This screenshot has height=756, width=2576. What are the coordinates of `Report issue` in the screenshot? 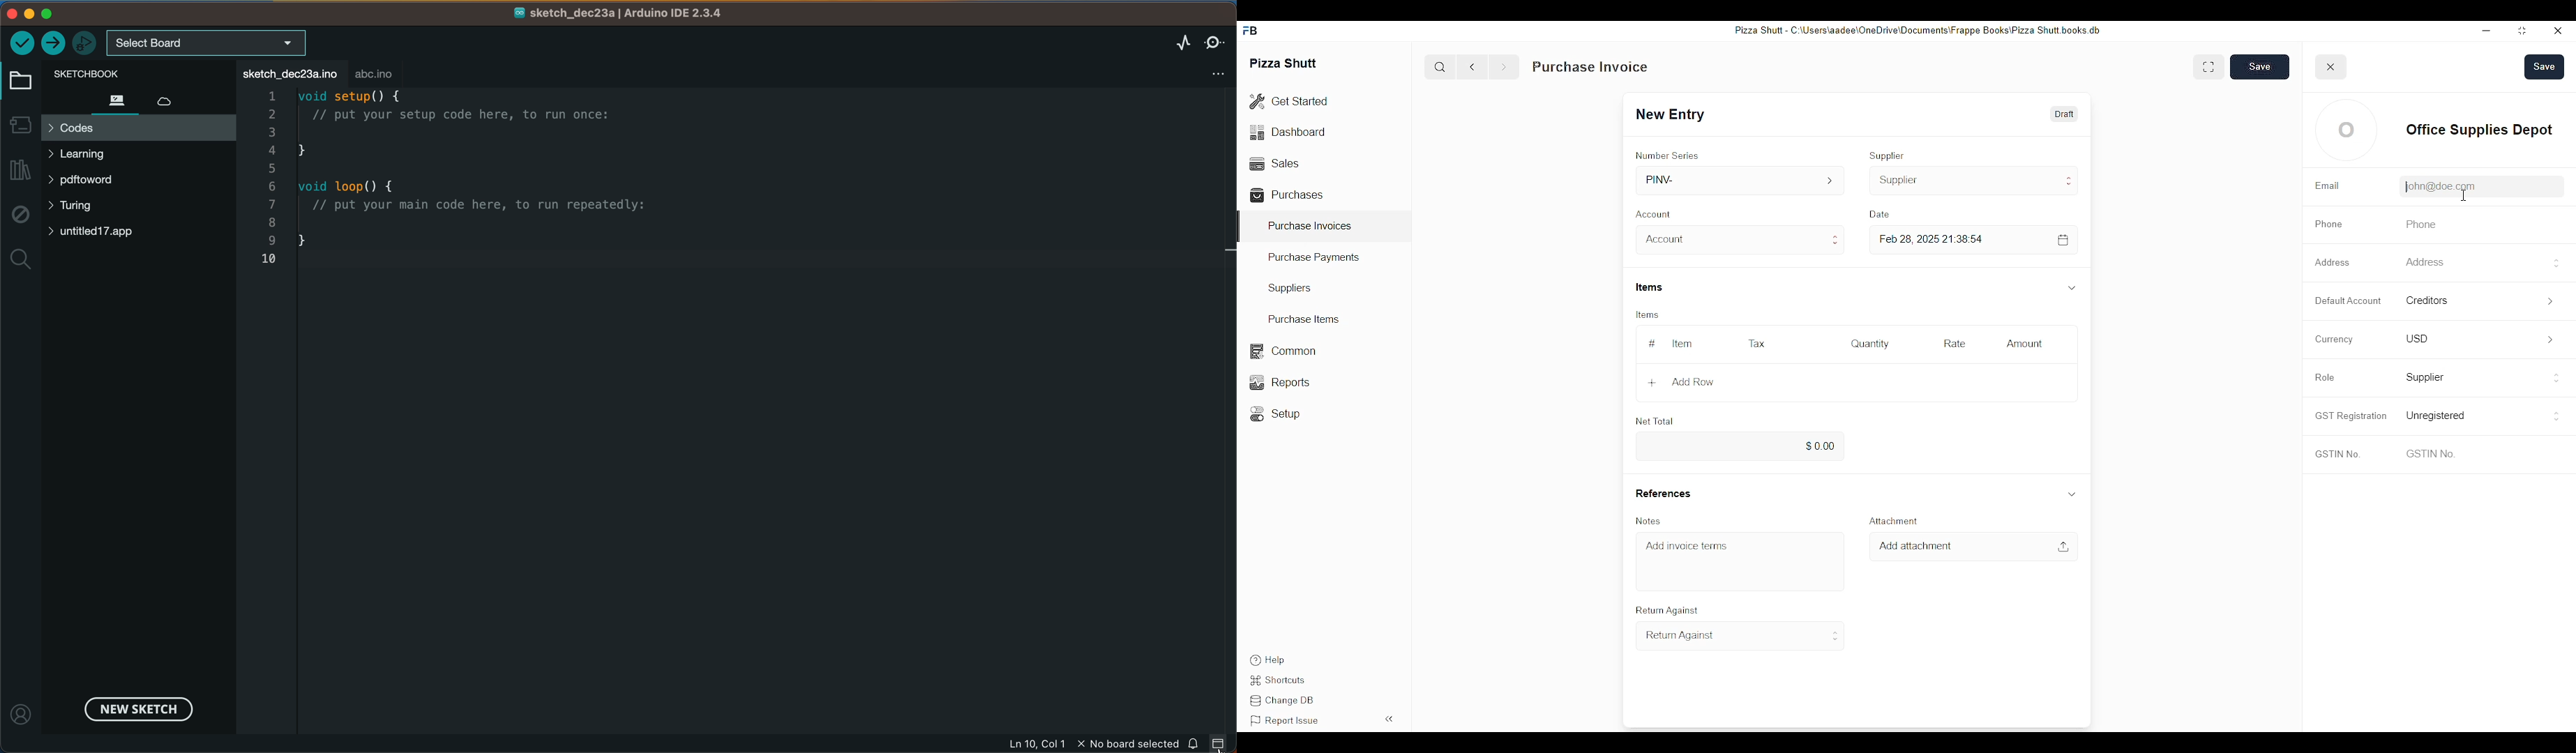 It's located at (1285, 721).